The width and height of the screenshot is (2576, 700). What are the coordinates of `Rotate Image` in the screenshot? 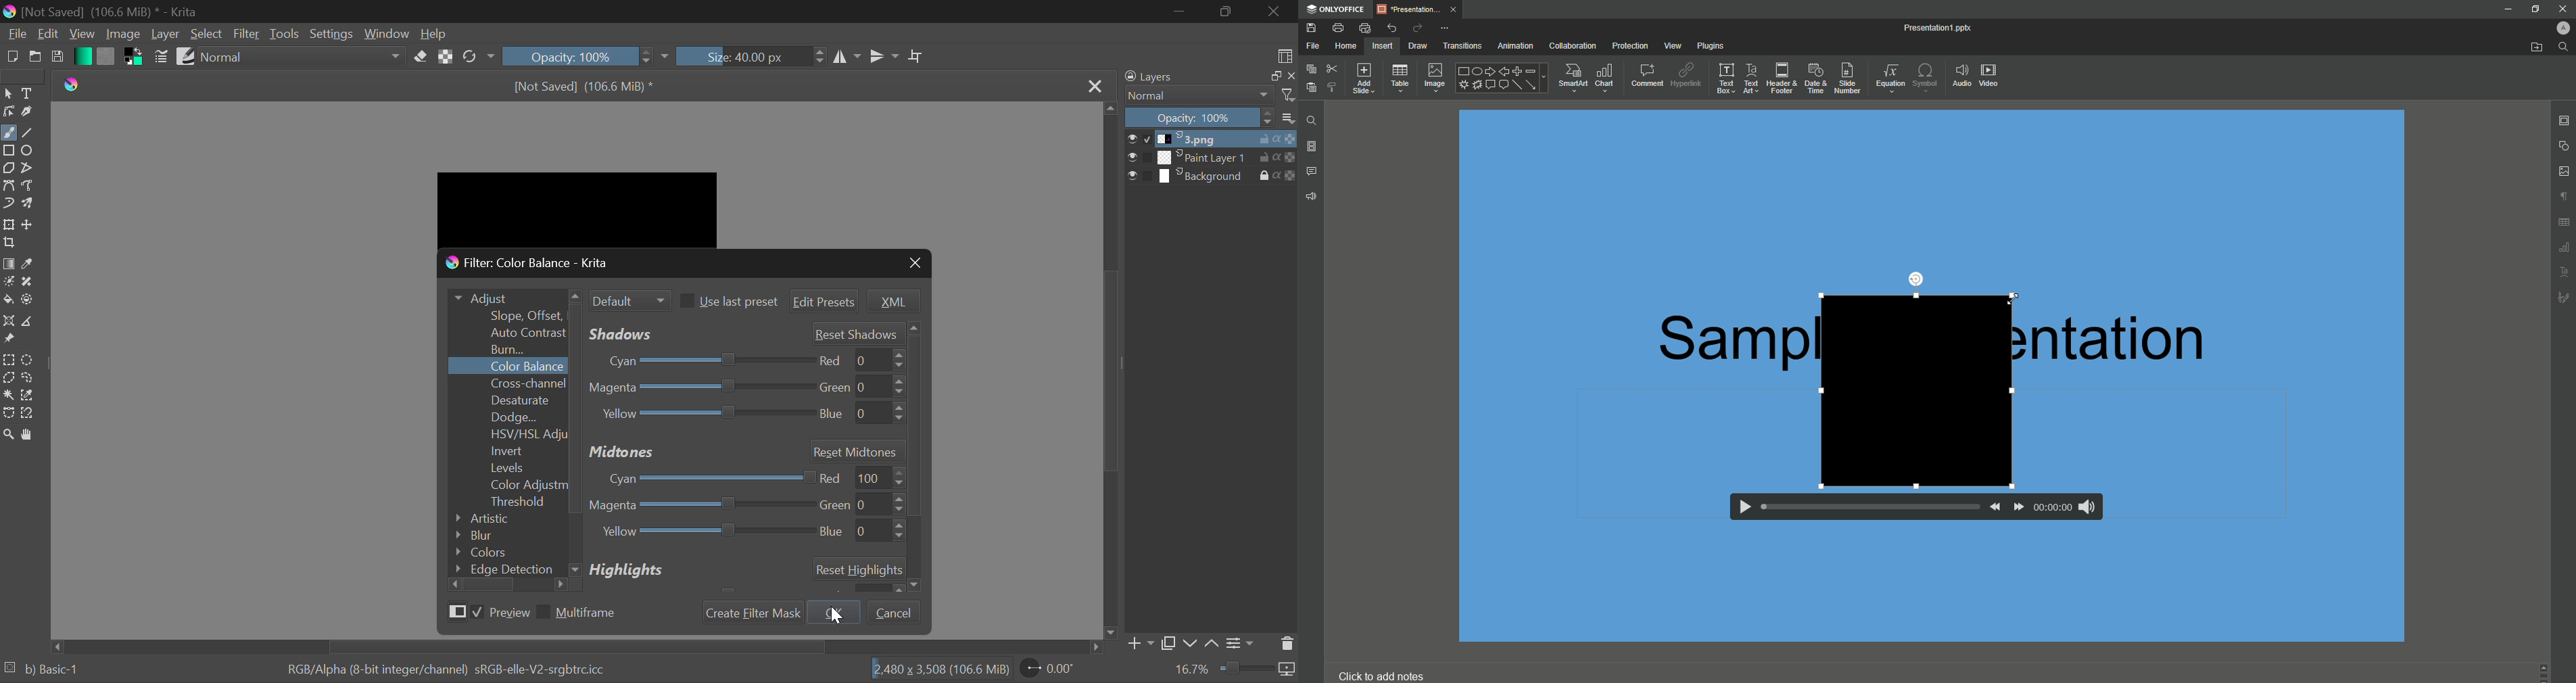 It's located at (477, 57).